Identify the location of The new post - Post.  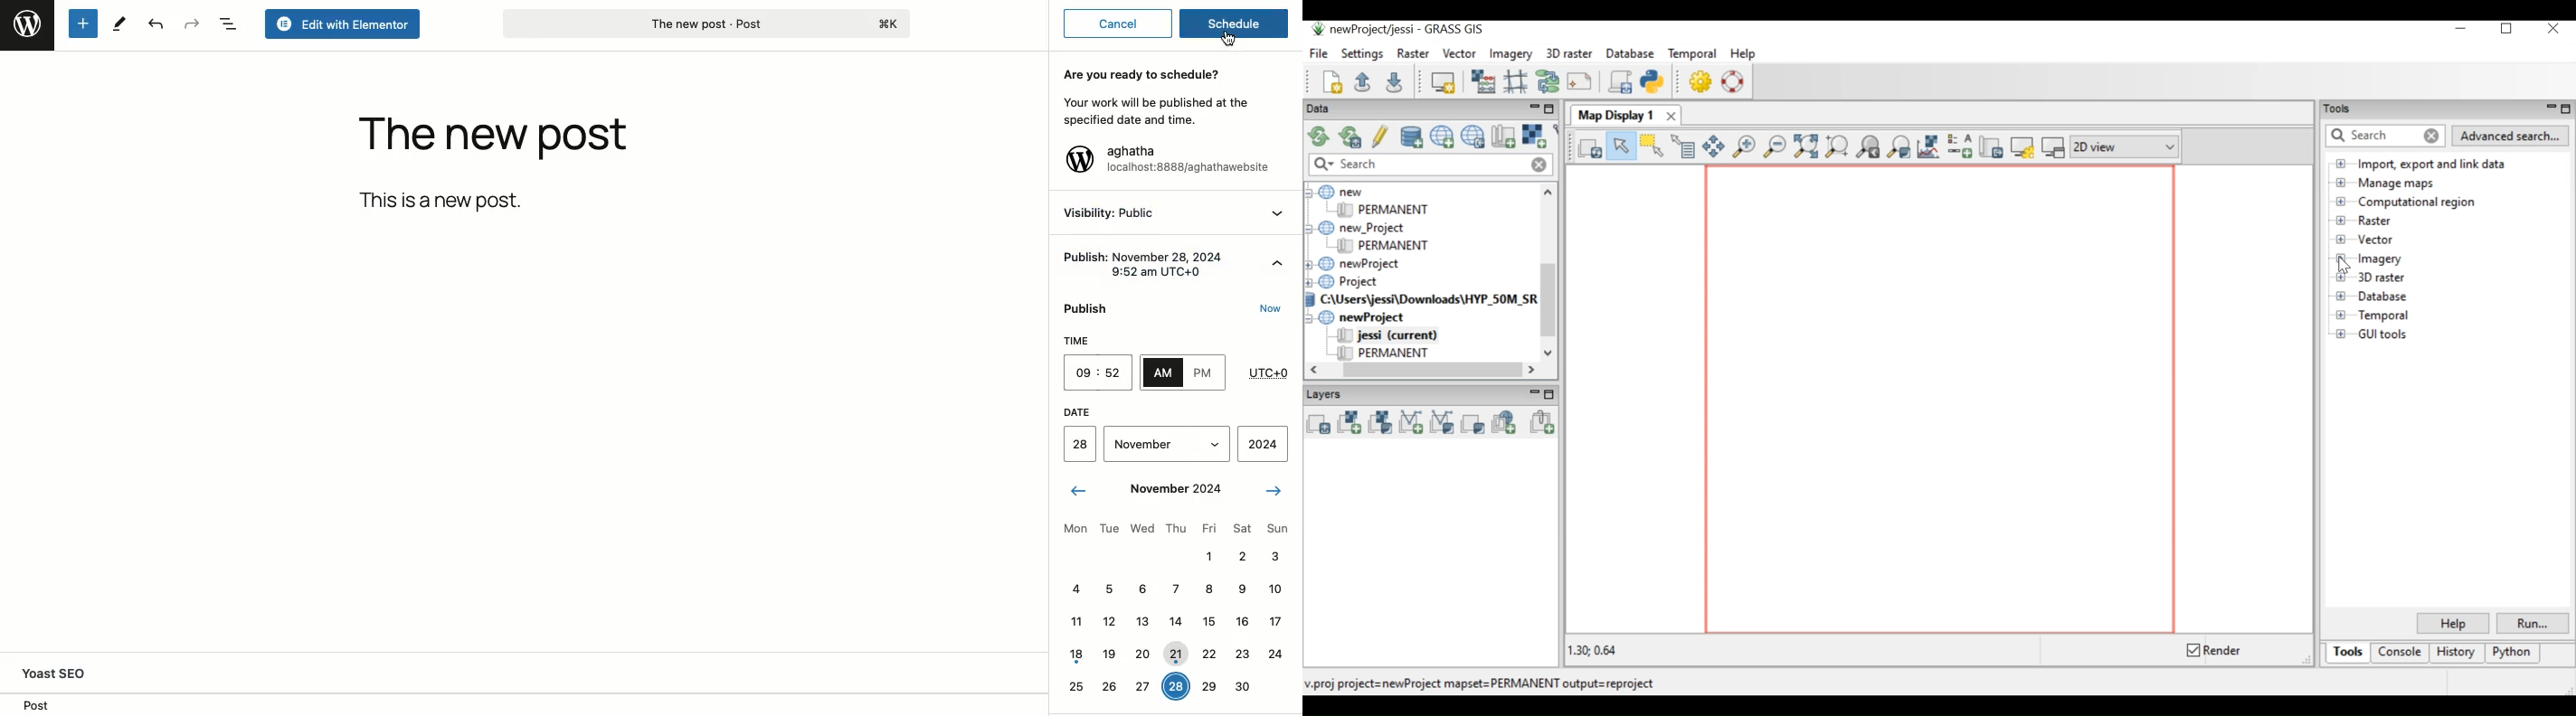
(705, 24).